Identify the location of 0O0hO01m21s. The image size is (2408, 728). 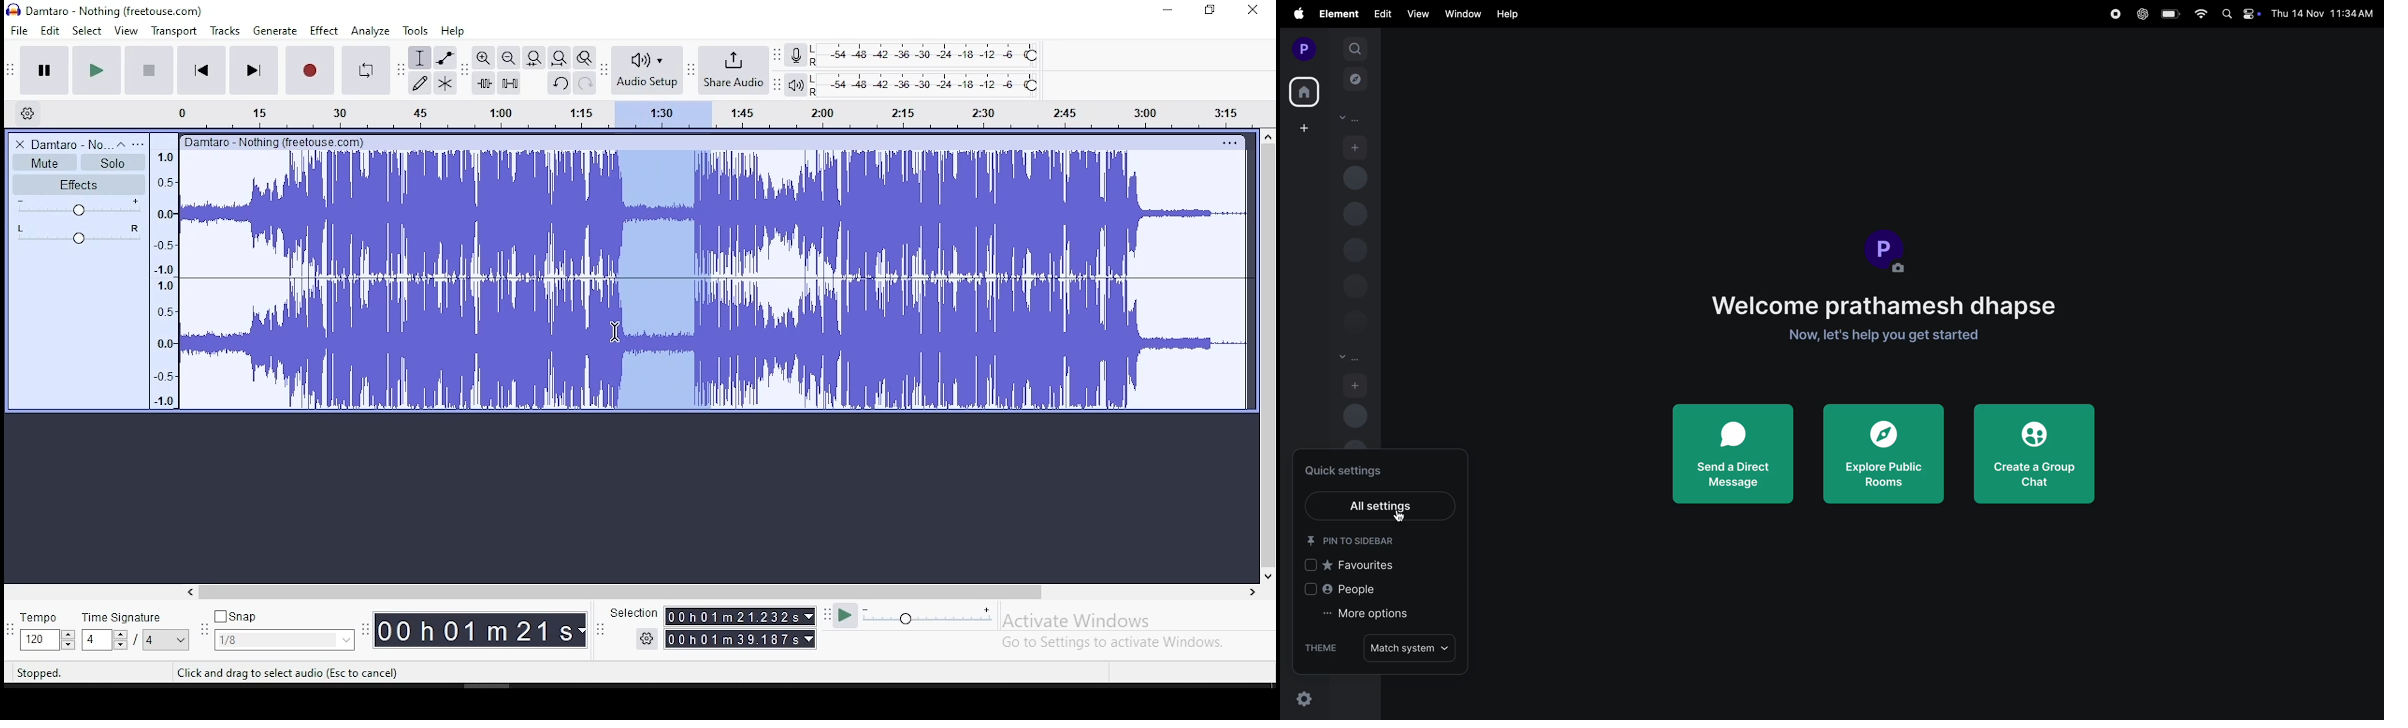
(475, 630).